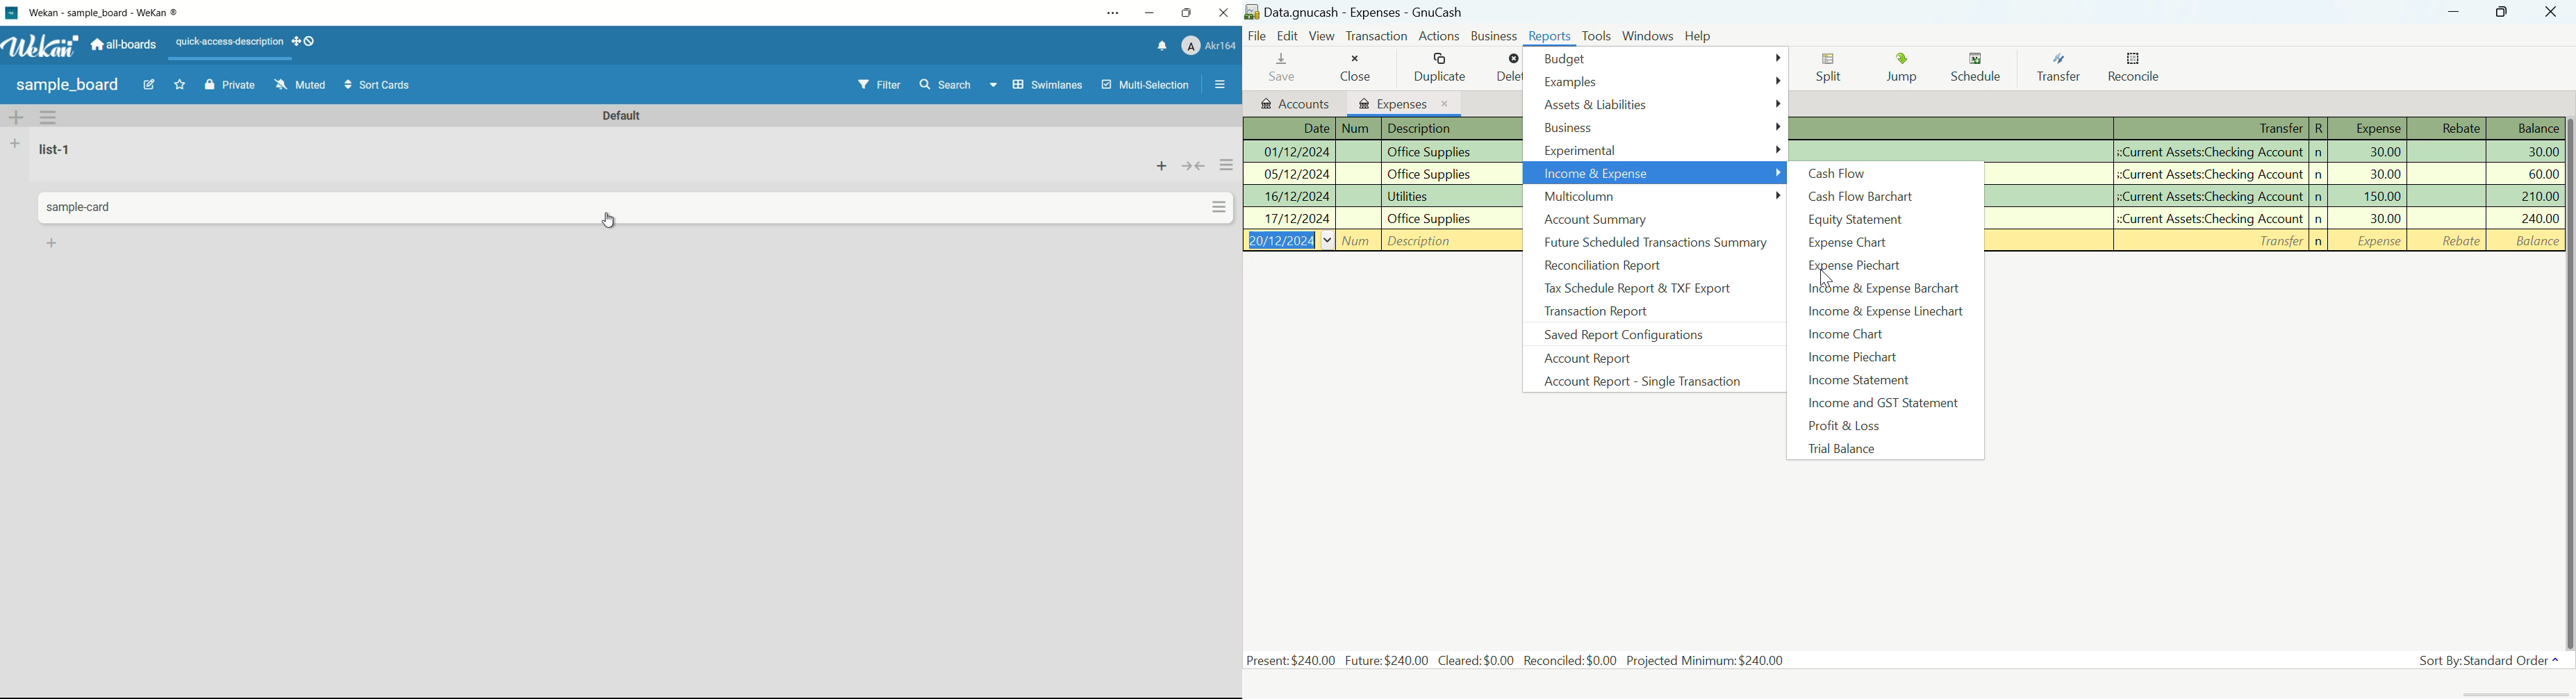  What do you see at coordinates (1510, 70) in the screenshot?
I see `Delete` at bounding box center [1510, 70].